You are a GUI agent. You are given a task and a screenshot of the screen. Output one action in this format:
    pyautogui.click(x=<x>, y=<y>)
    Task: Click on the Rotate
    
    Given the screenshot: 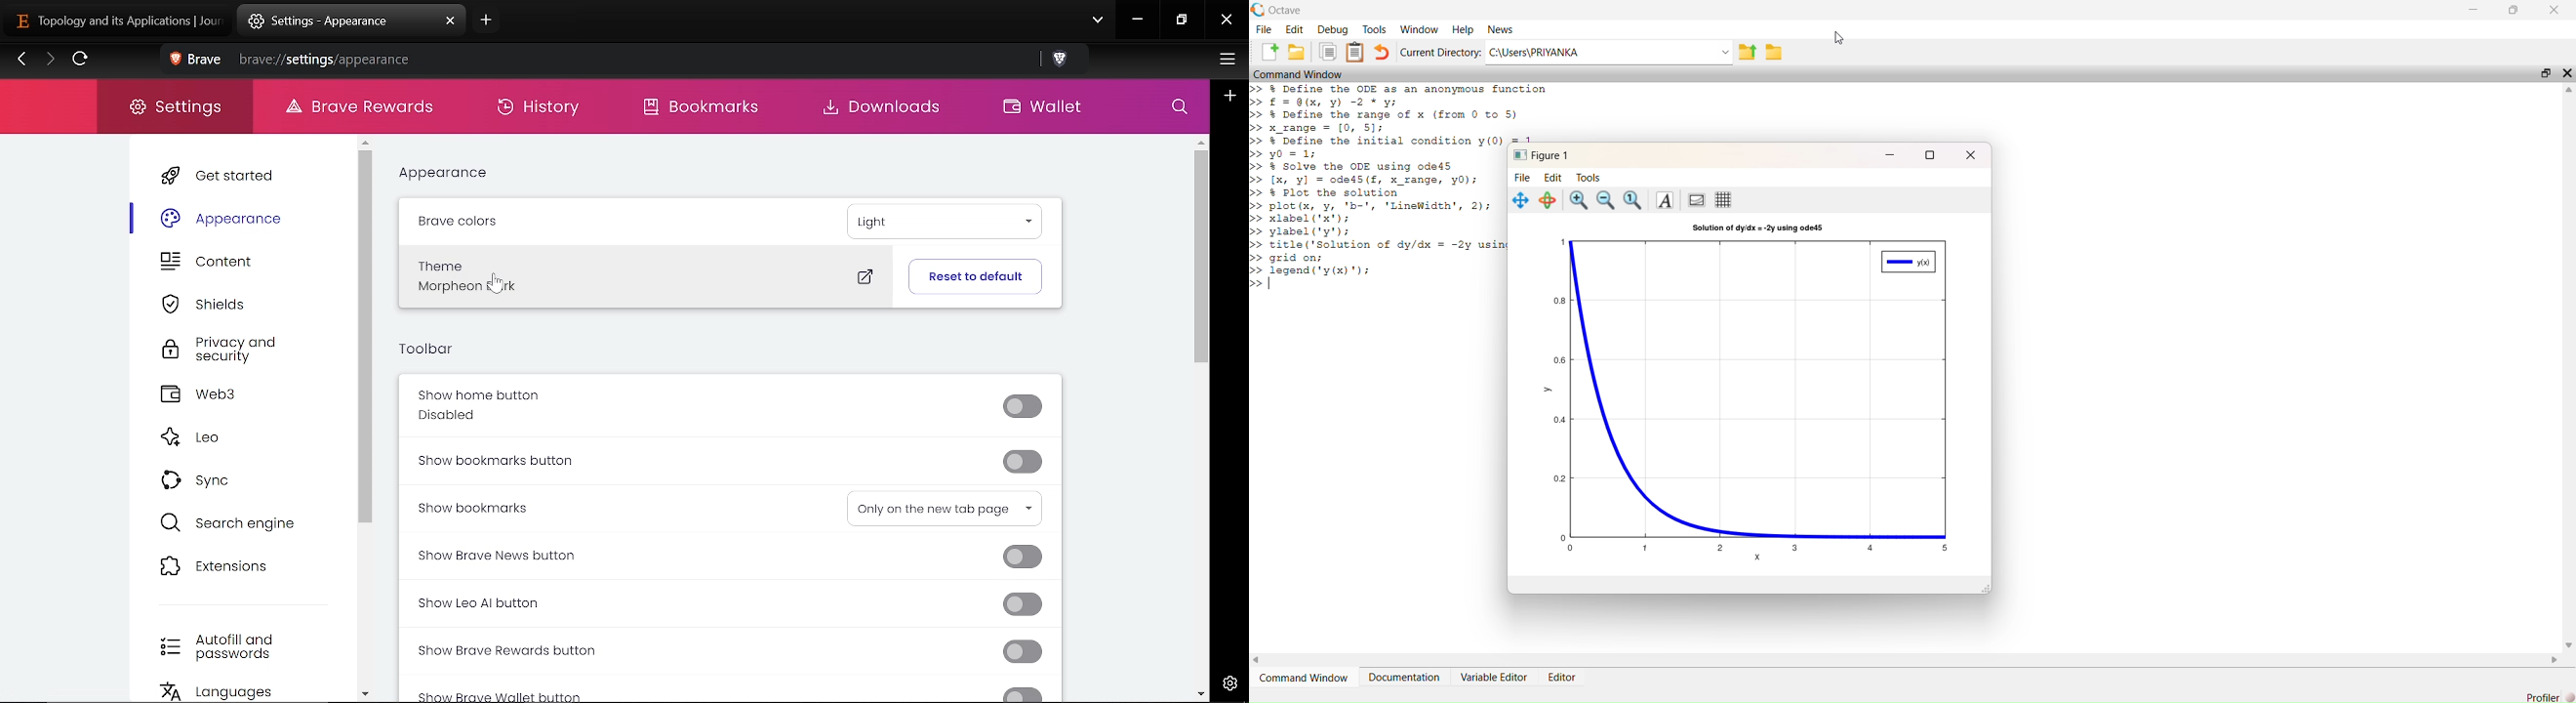 What is the action you would take?
    pyautogui.click(x=1546, y=201)
    